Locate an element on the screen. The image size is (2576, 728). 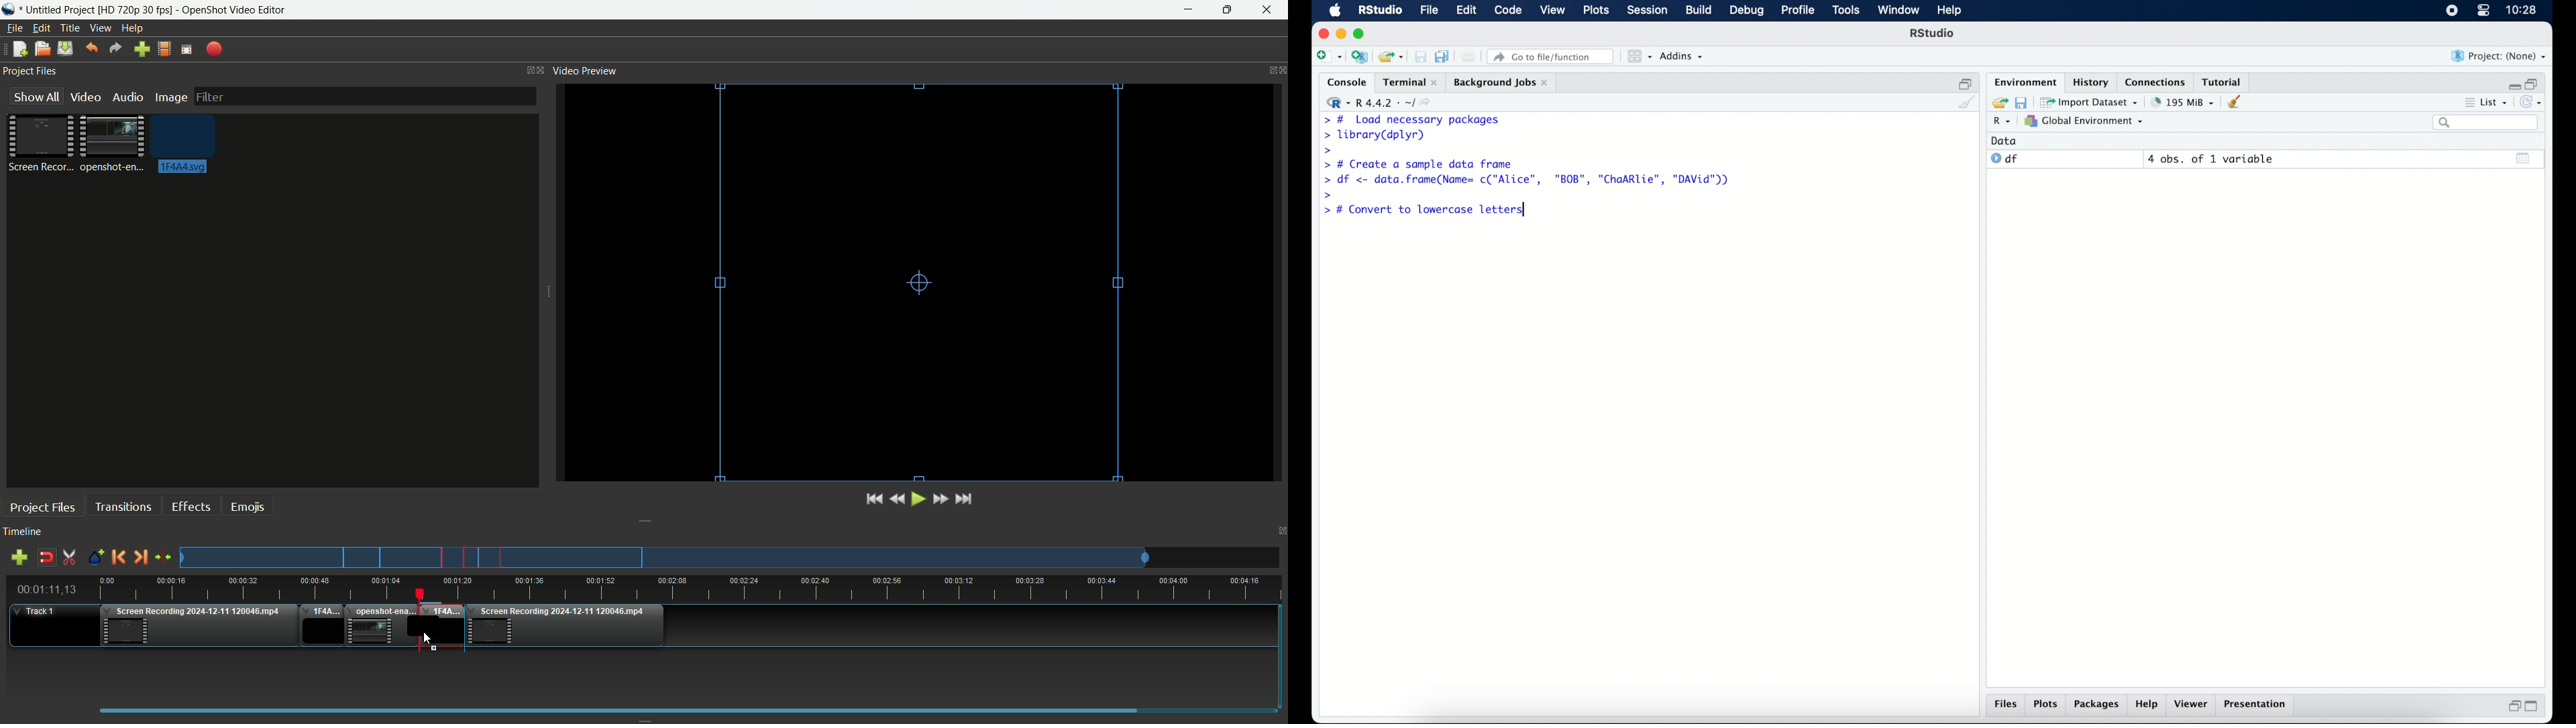
search bar is located at coordinates (2485, 123).